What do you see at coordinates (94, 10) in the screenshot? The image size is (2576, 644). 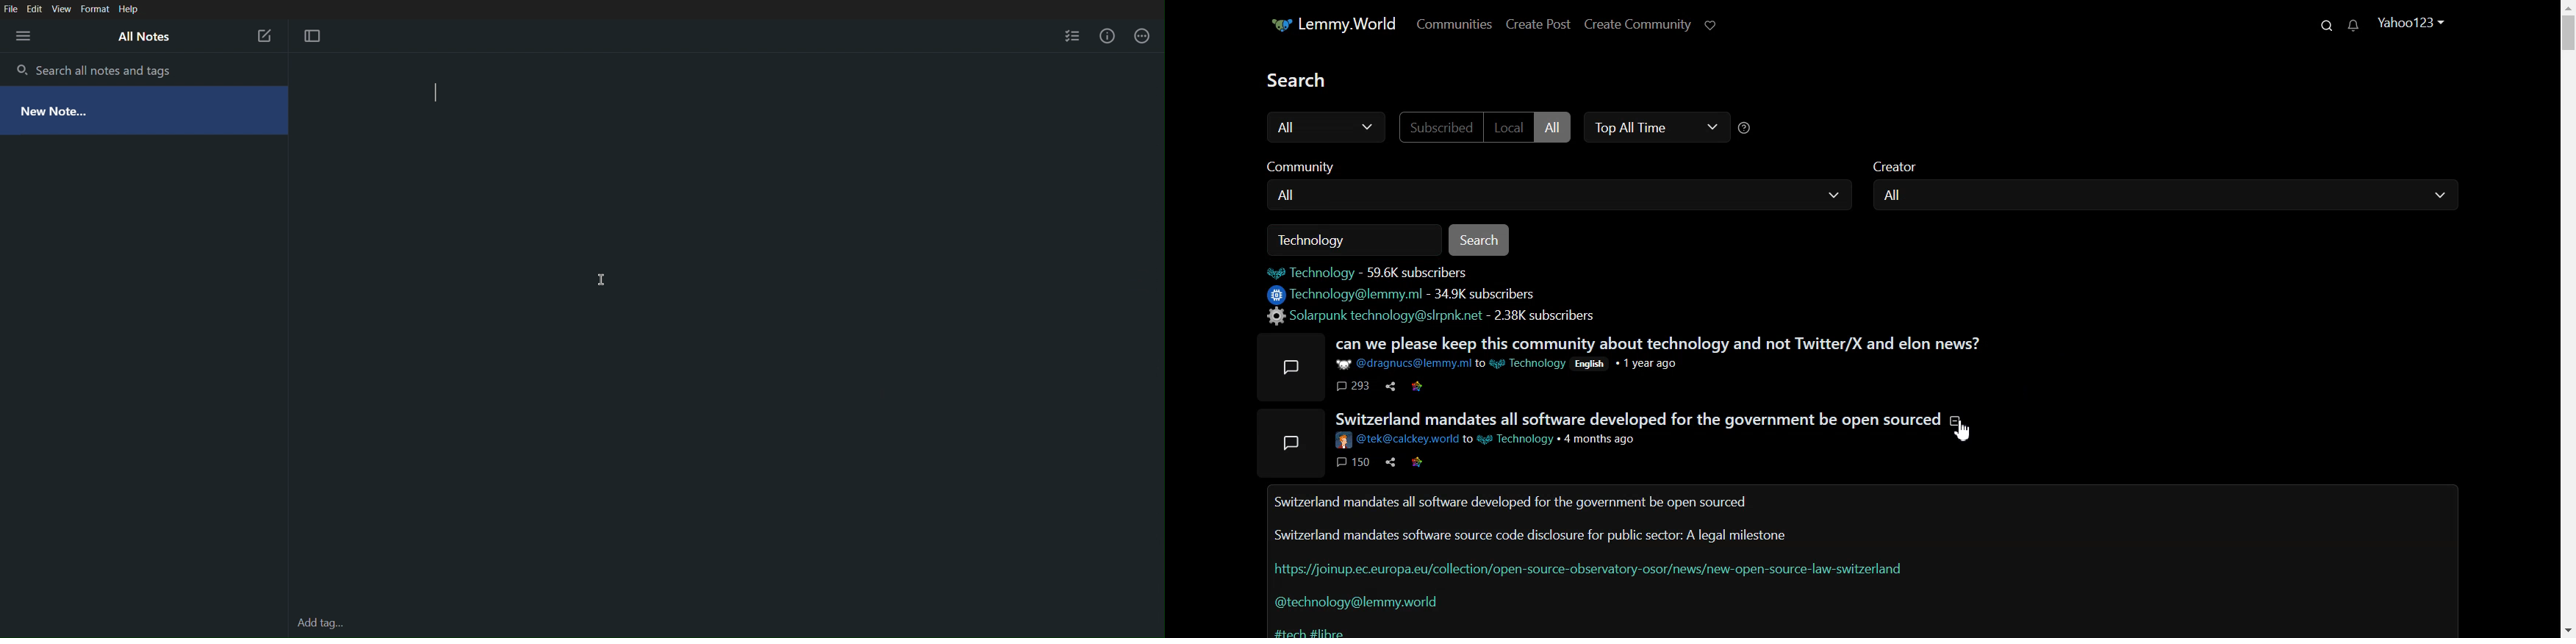 I see `Format` at bounding box center [94, 10].